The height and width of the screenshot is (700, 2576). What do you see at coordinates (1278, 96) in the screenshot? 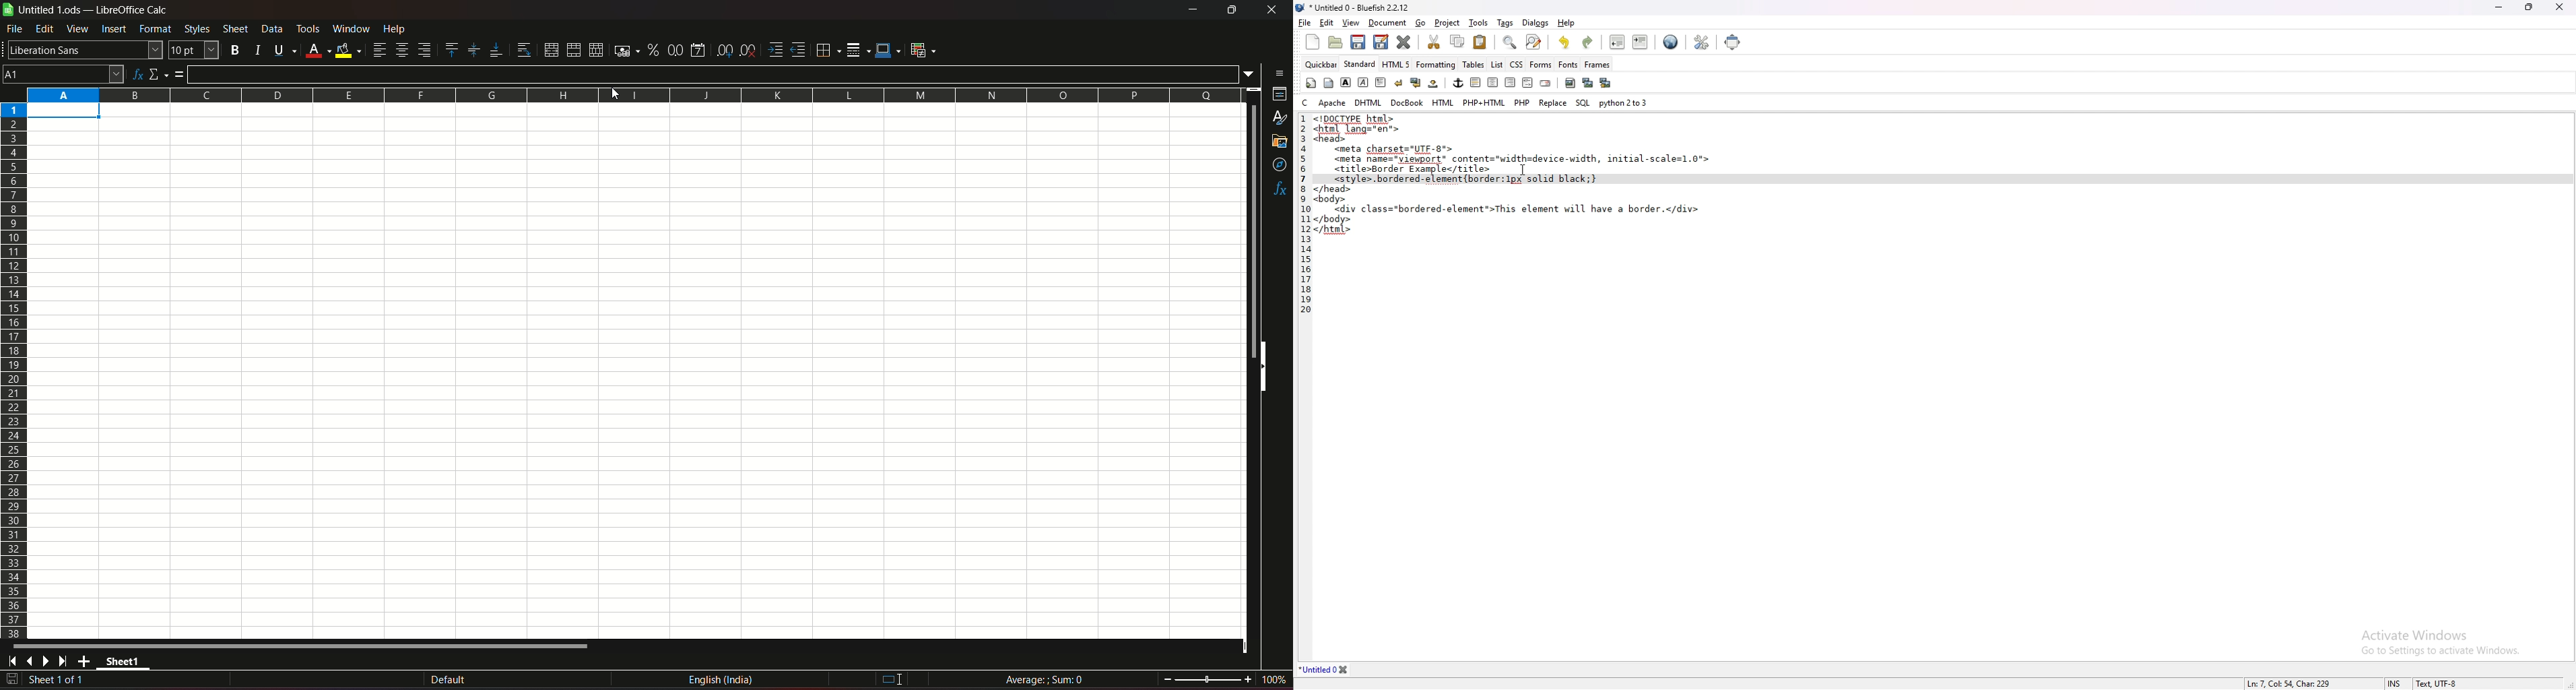
I see `properties` at bounding box center [1278, 96].